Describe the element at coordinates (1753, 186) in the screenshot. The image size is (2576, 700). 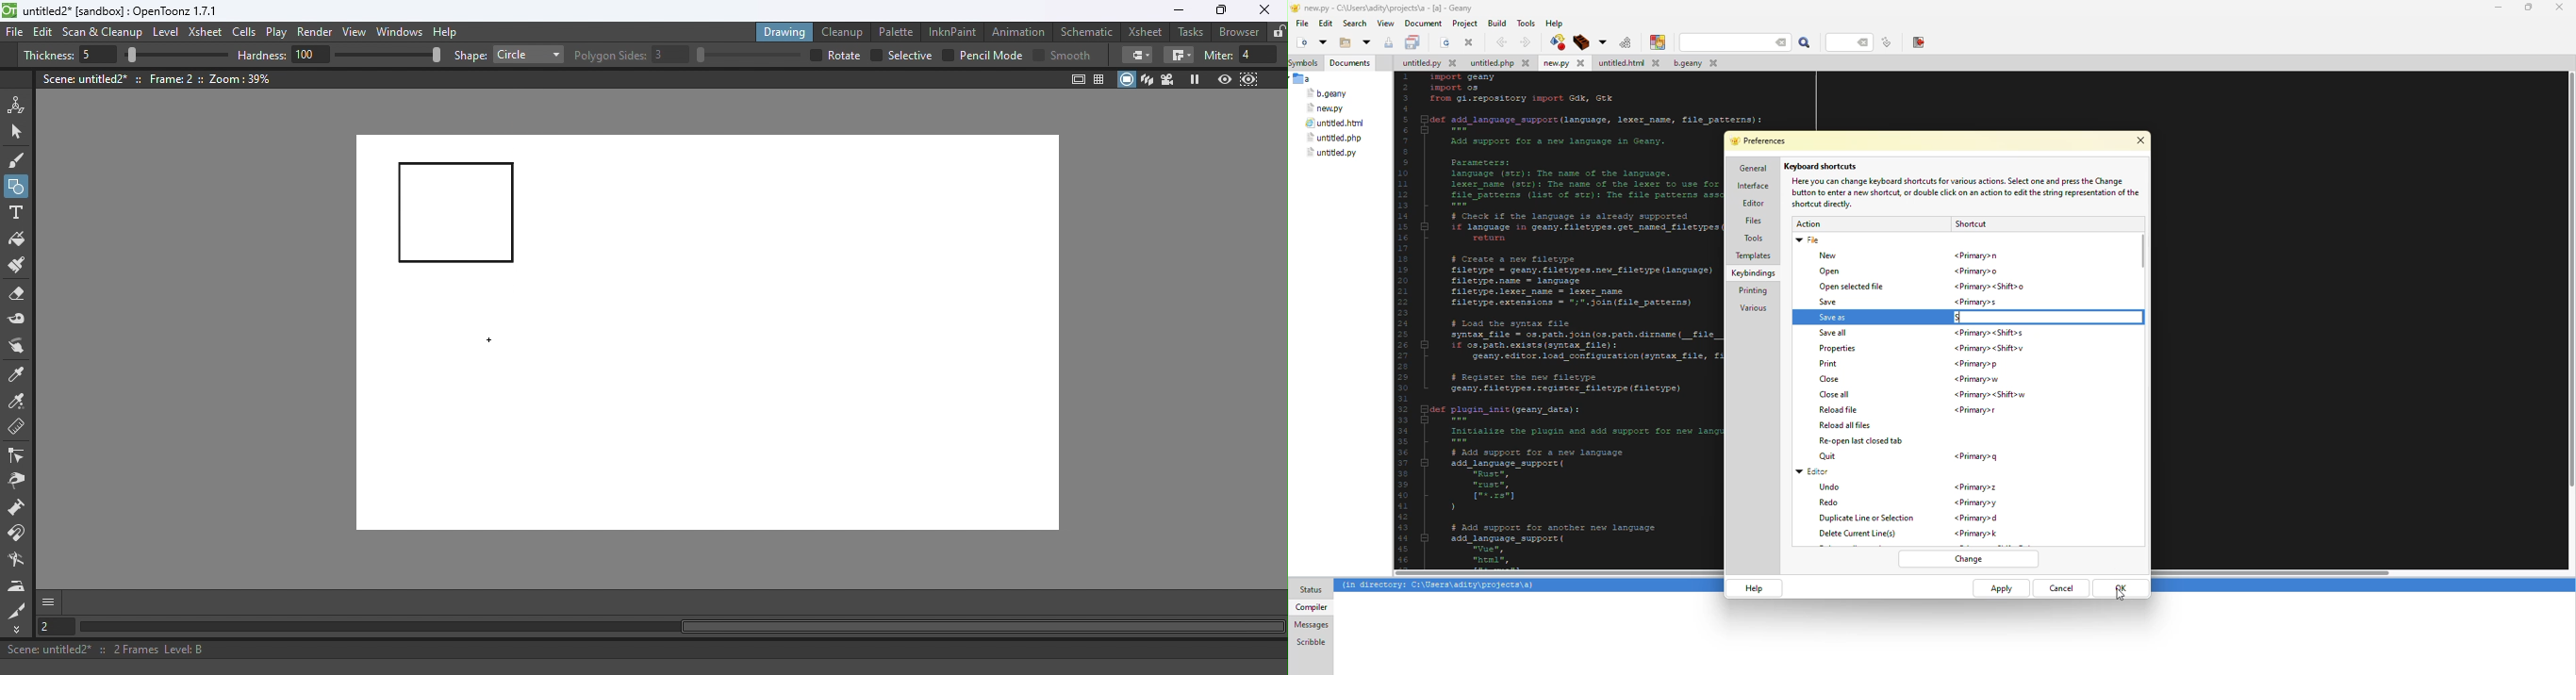
I see `interface` at that location.